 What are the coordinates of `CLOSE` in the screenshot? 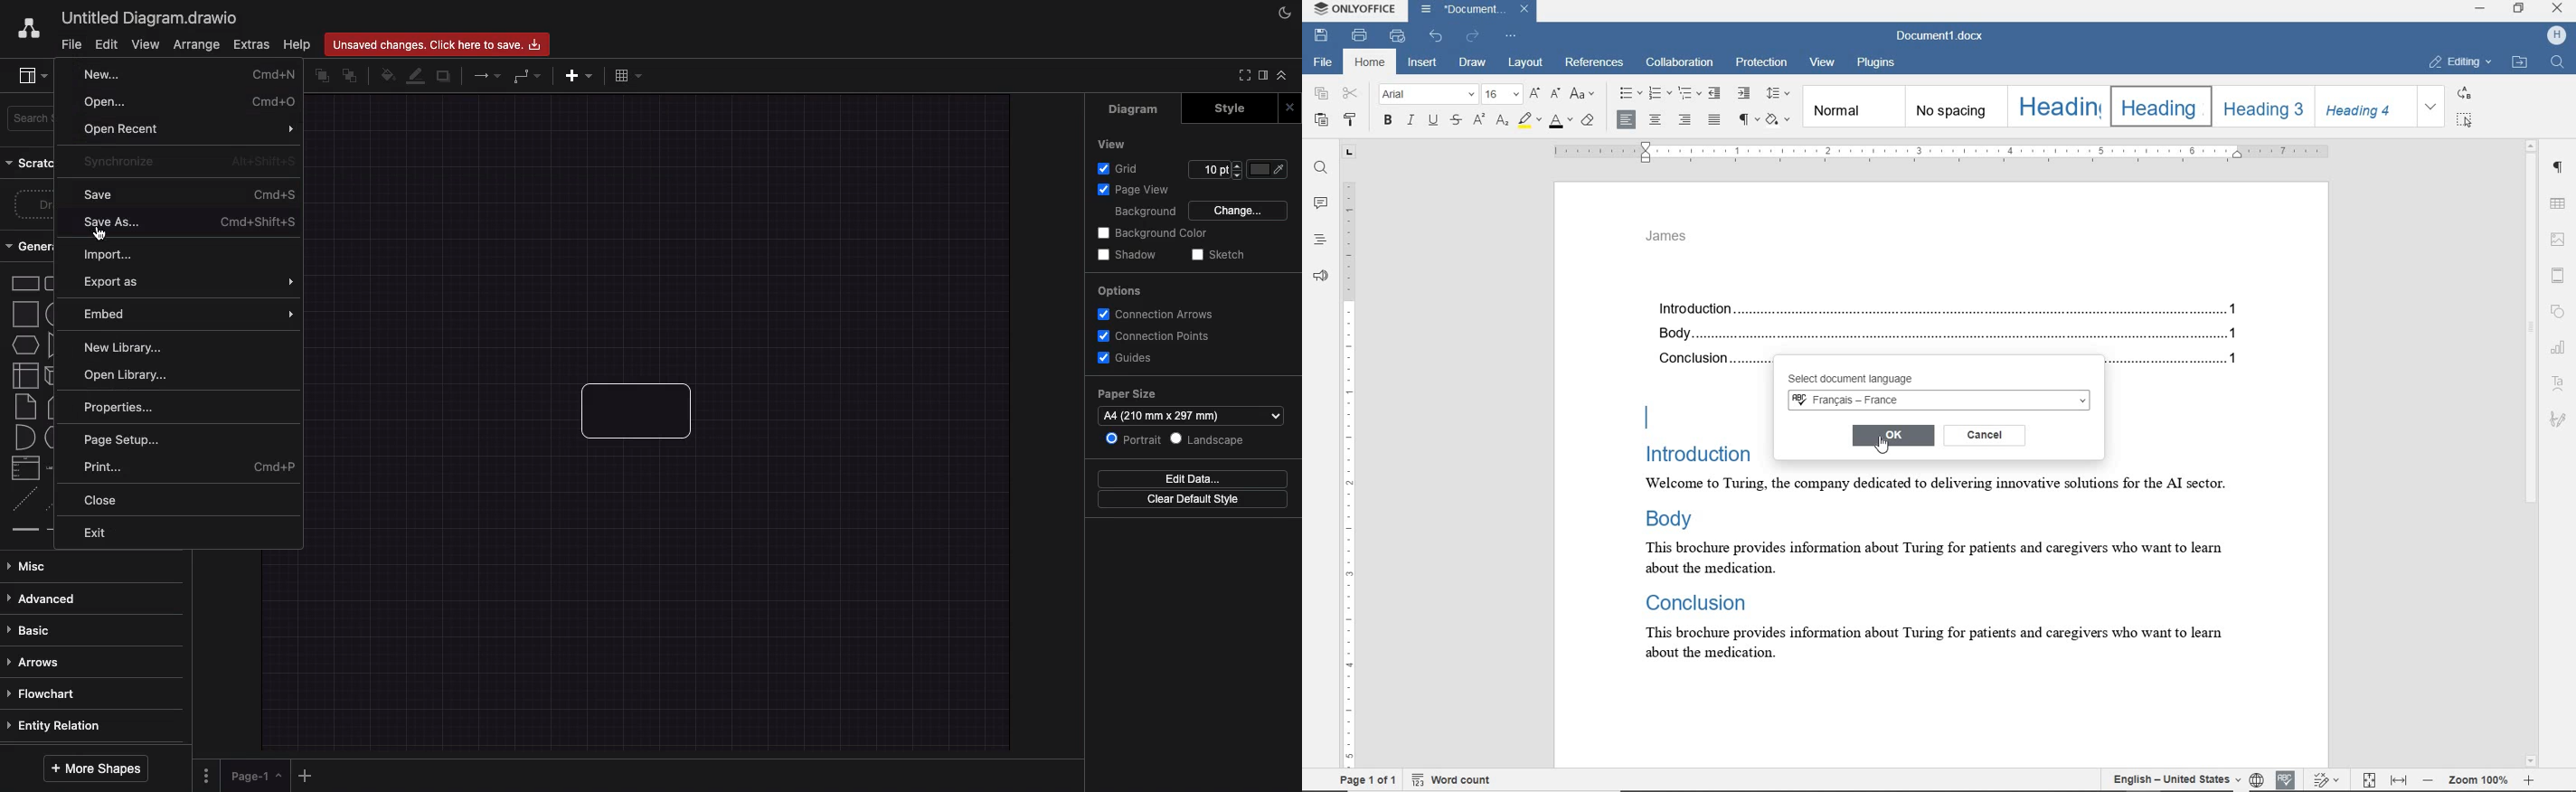 It's located at (2556, 8).